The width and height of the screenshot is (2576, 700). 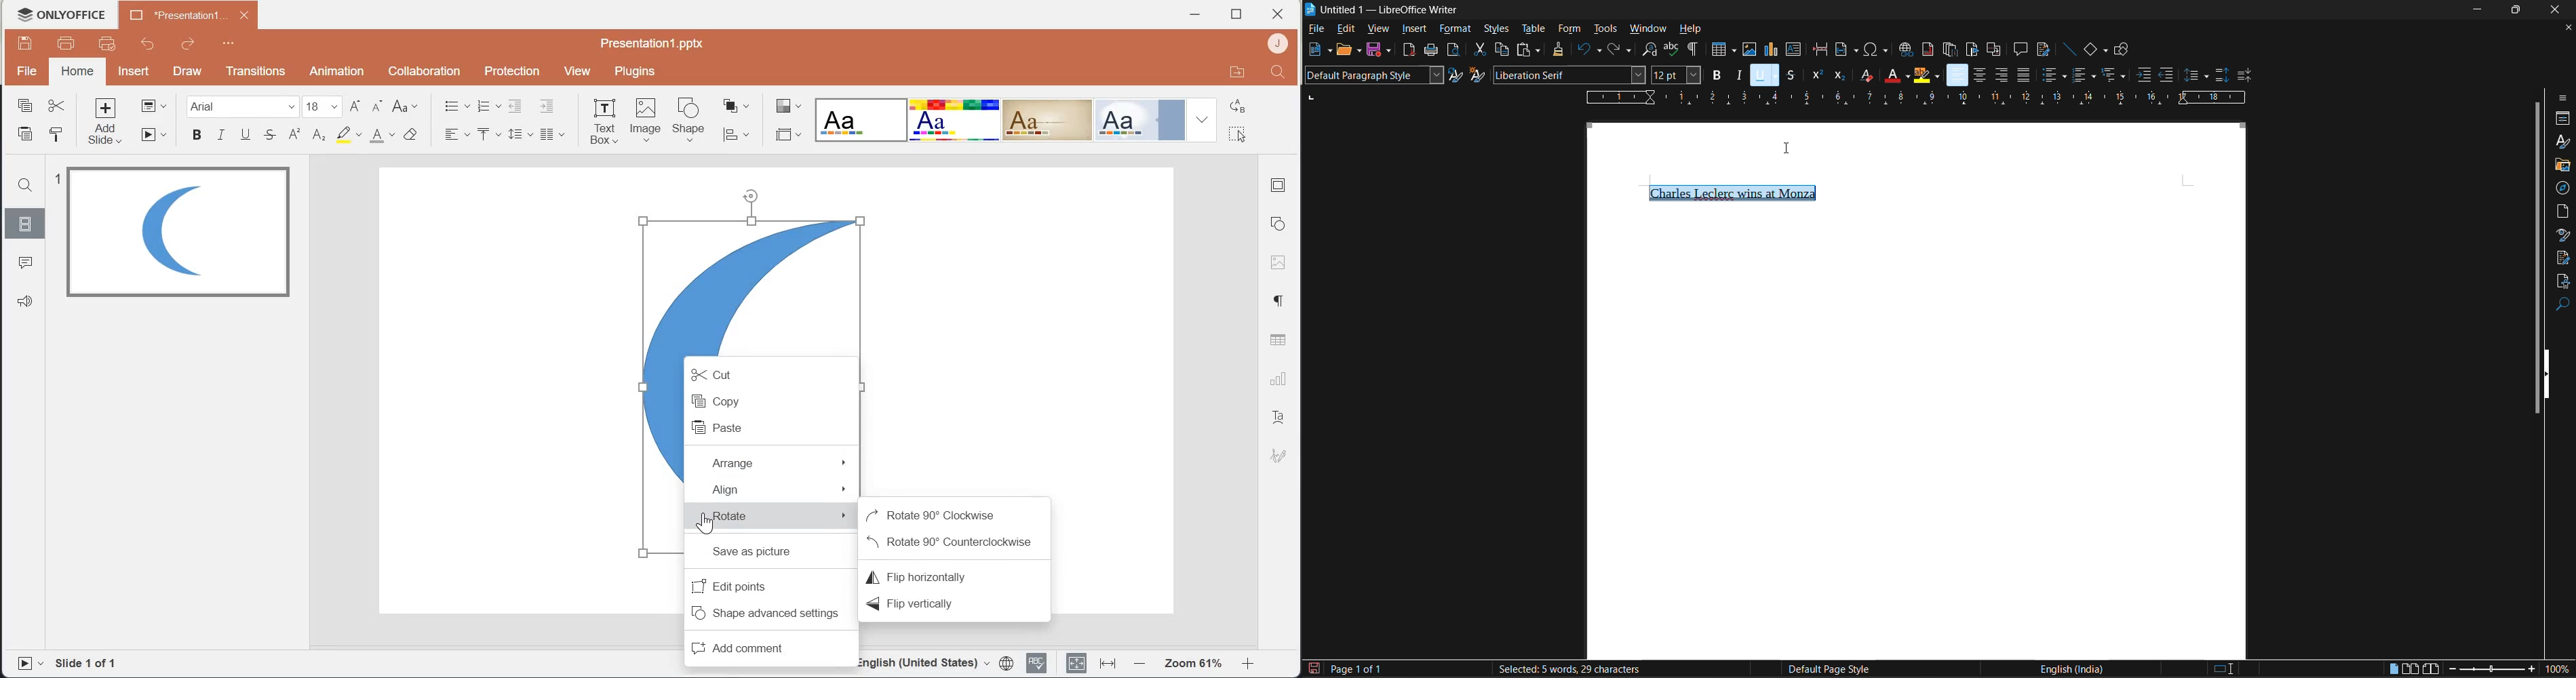 I want to click on File, so click(x=28, y=70).